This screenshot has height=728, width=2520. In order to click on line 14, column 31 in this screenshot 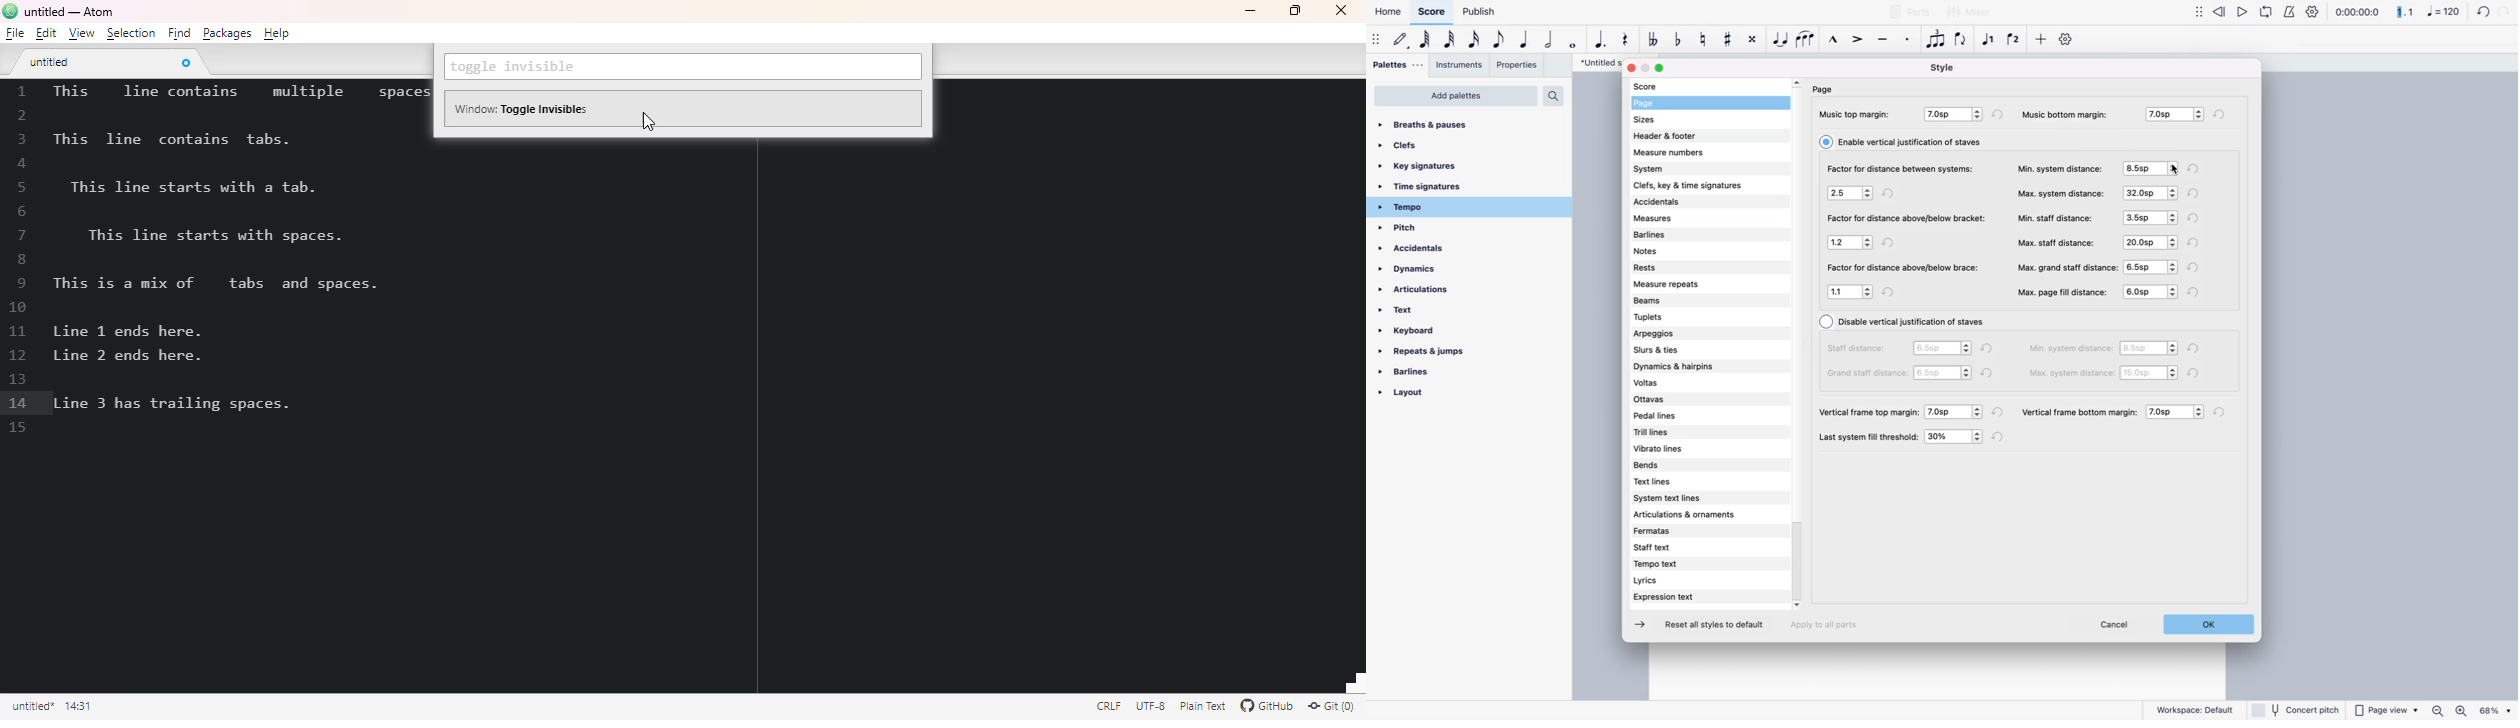, I will do `click(78, 707)`.